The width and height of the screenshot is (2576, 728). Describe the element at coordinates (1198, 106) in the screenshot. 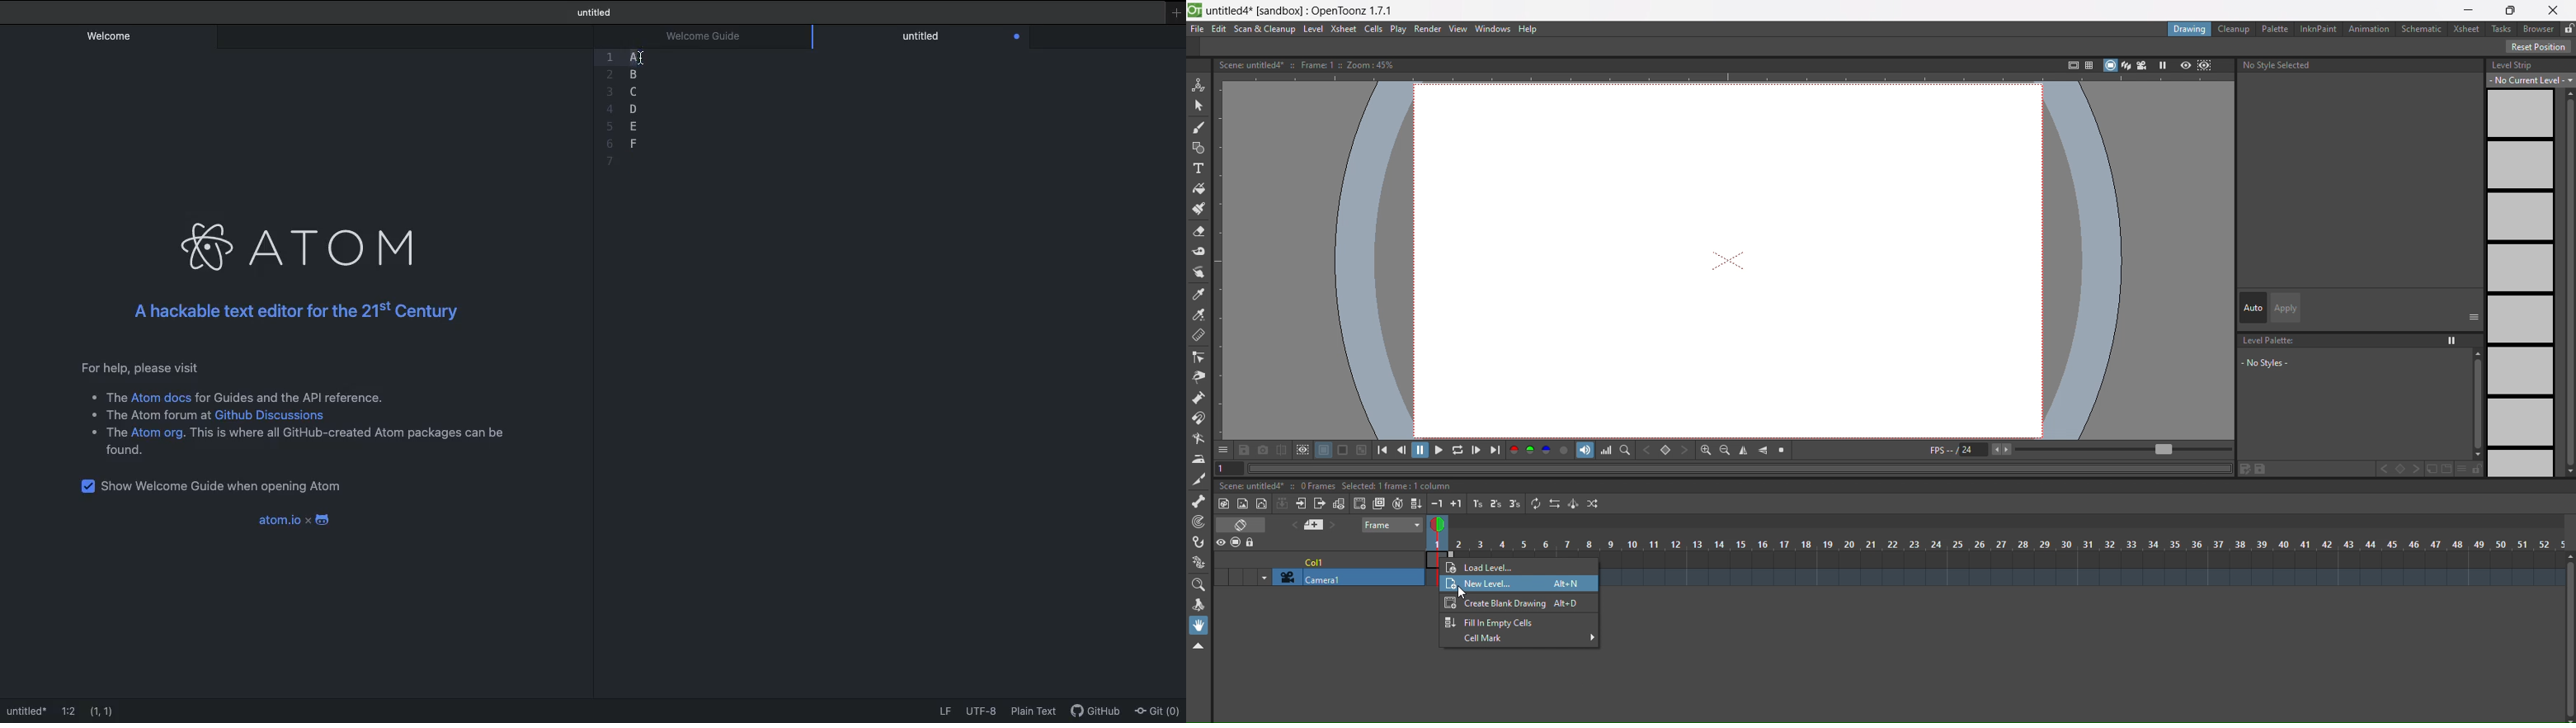

I see `selection tool ` at that location.